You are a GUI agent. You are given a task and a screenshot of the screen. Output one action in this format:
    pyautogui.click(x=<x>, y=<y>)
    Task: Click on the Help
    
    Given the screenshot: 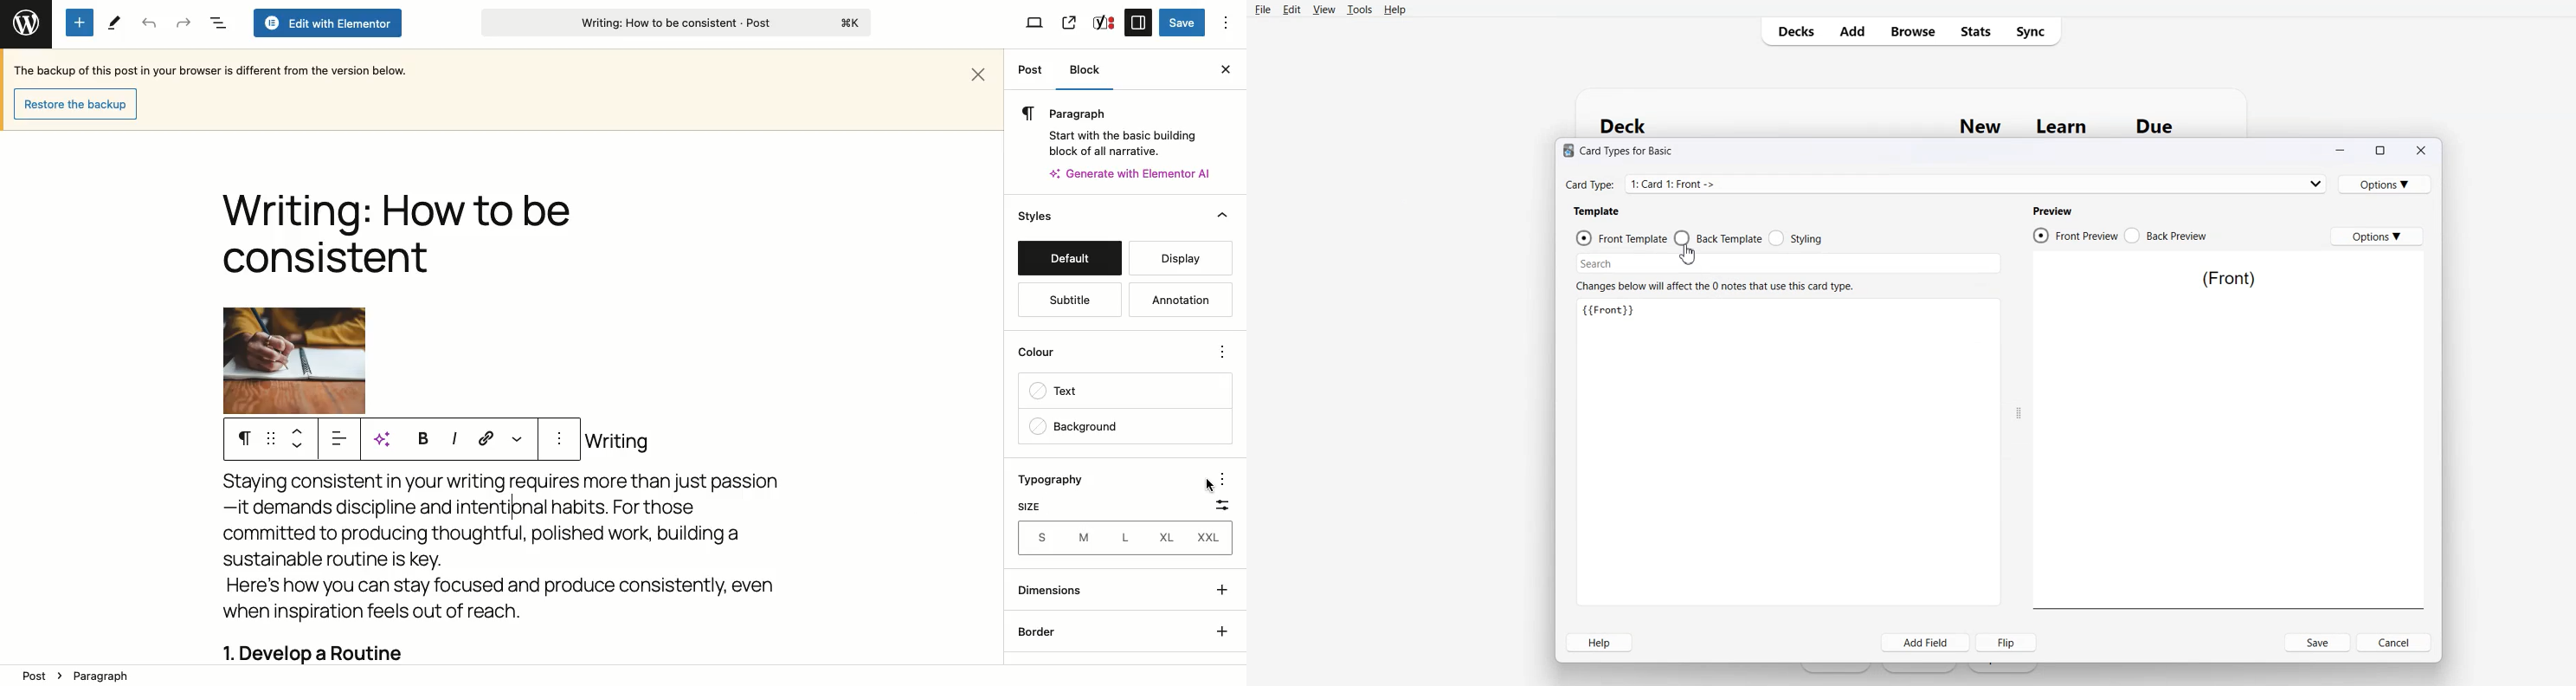 What is the action you would take?
    pyautogui.click(x=1600, y=642)
    